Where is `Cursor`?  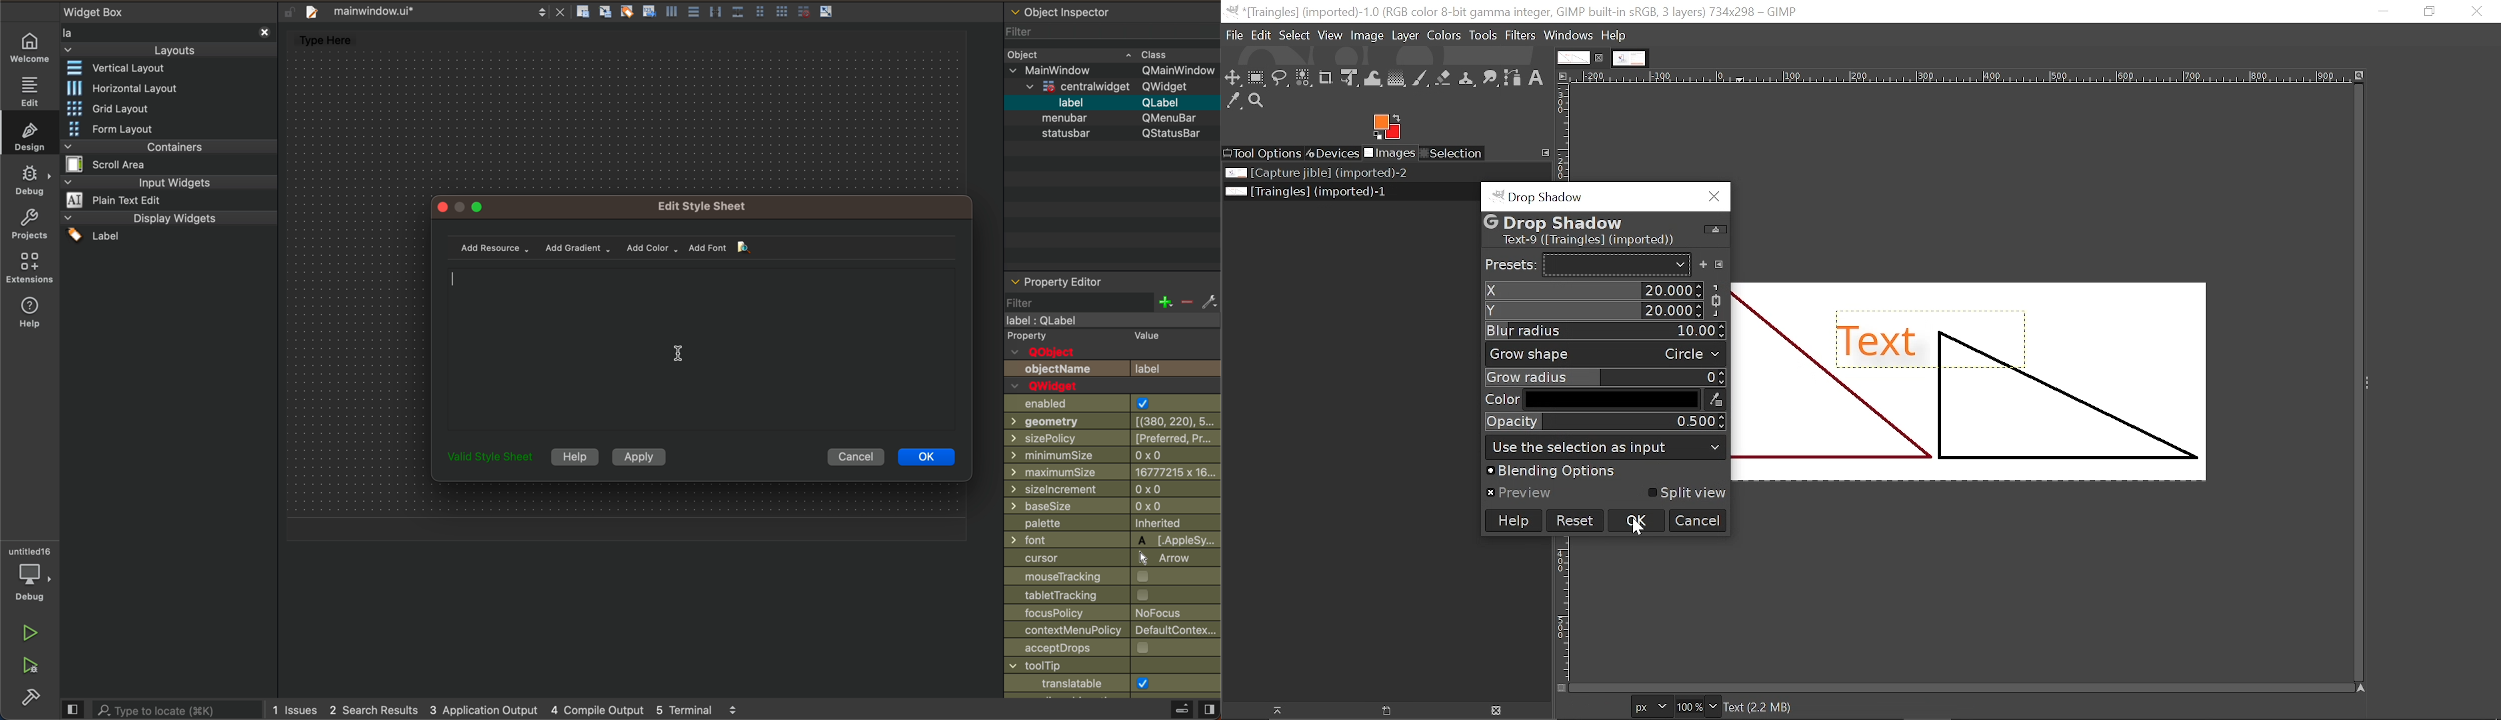
Cursor is located at coordinates (1520, 36).